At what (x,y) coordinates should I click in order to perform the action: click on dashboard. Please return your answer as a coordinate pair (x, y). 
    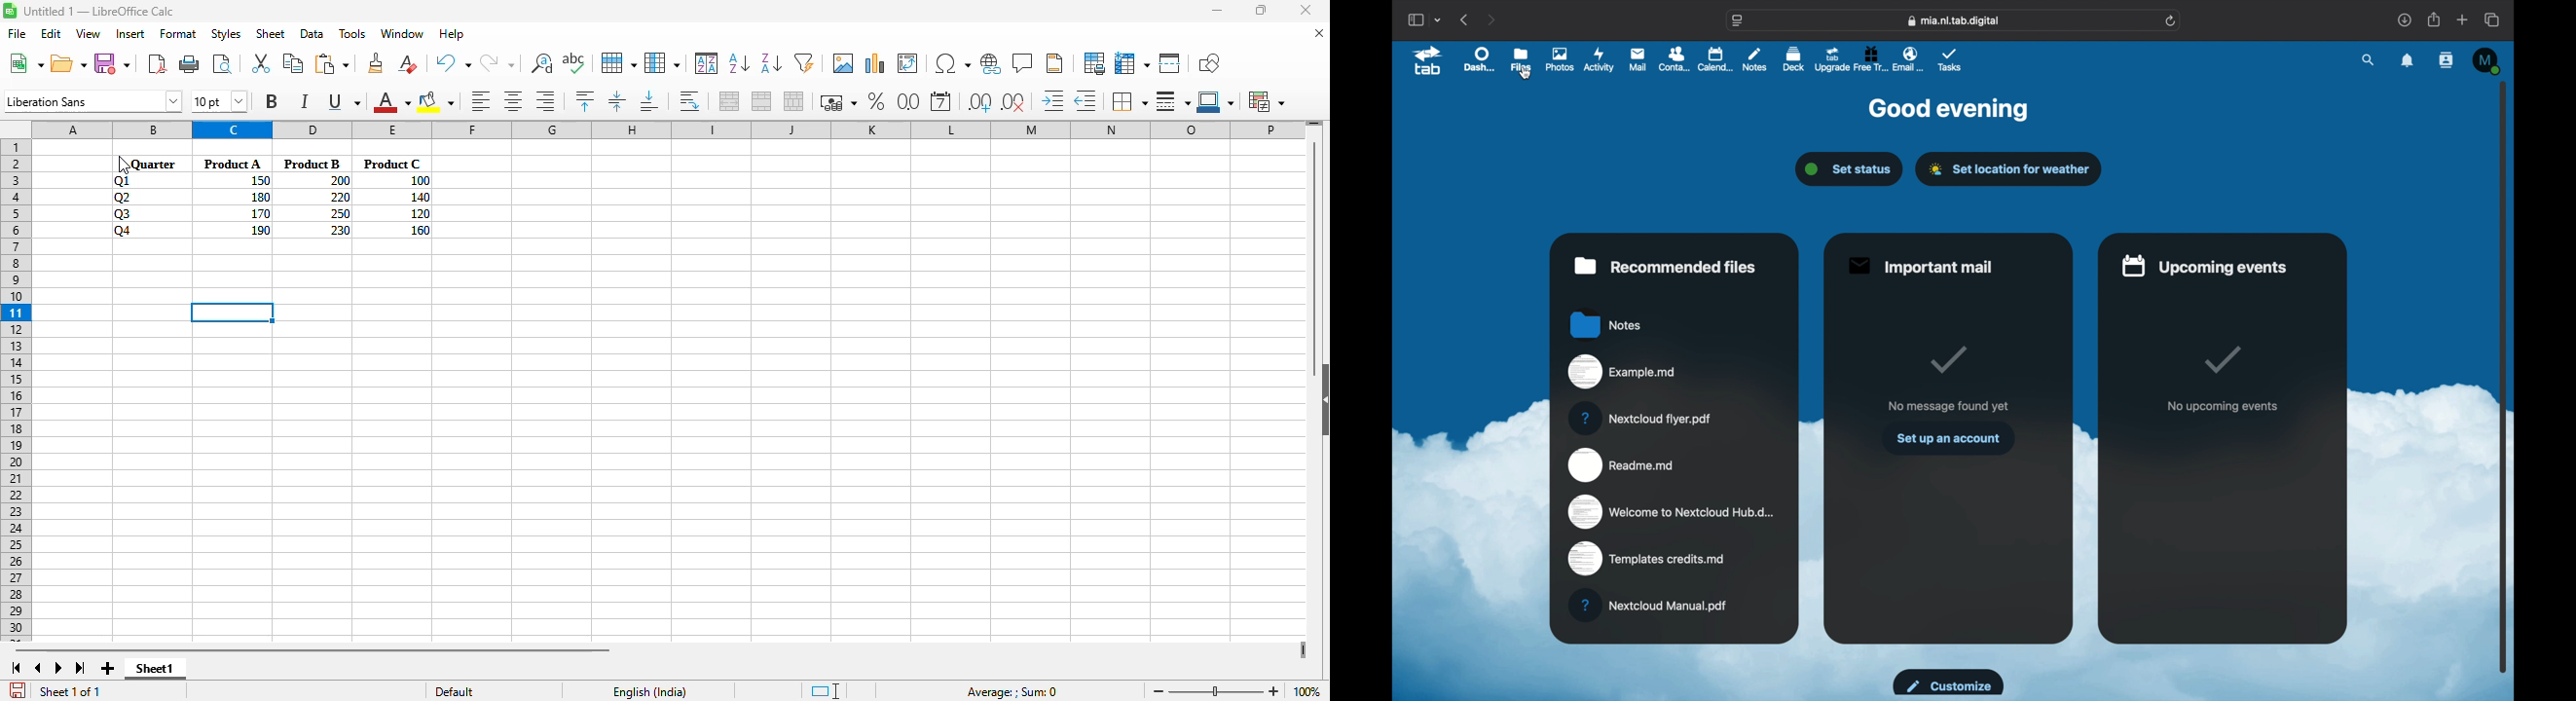
    Looking at the image, I should click on (1479, 58).